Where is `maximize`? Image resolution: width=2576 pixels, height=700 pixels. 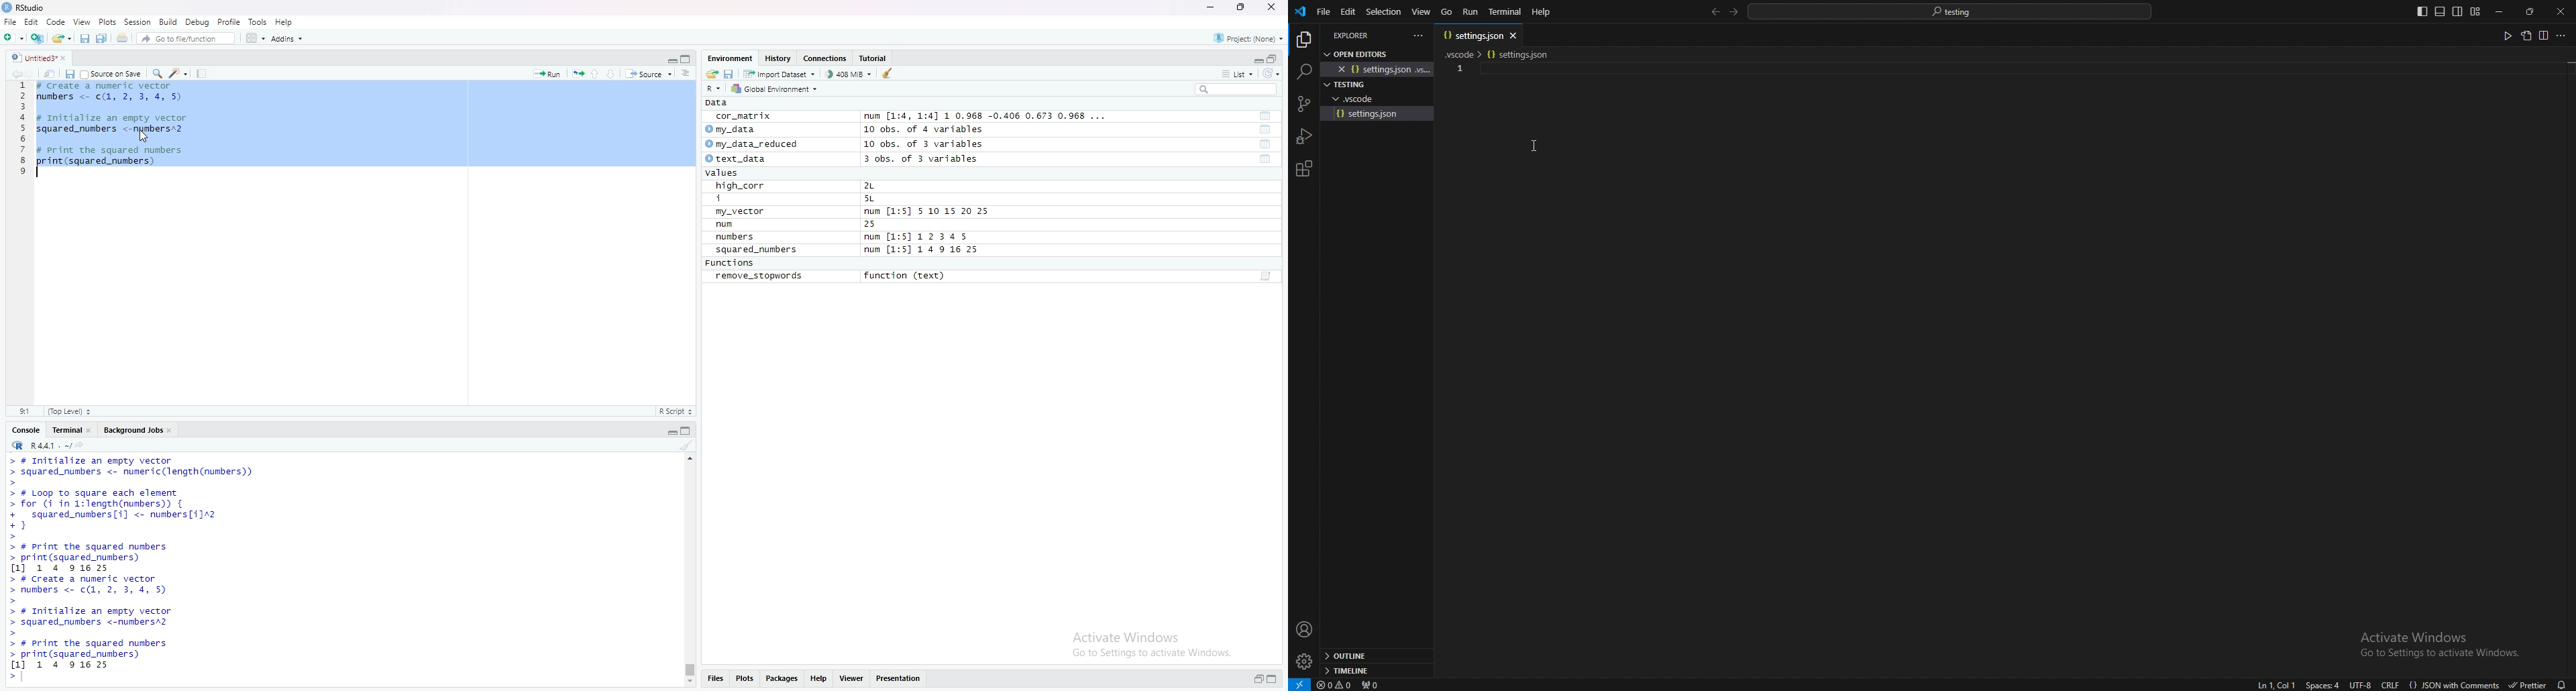 maximize is located at coordinates (1276, 680).